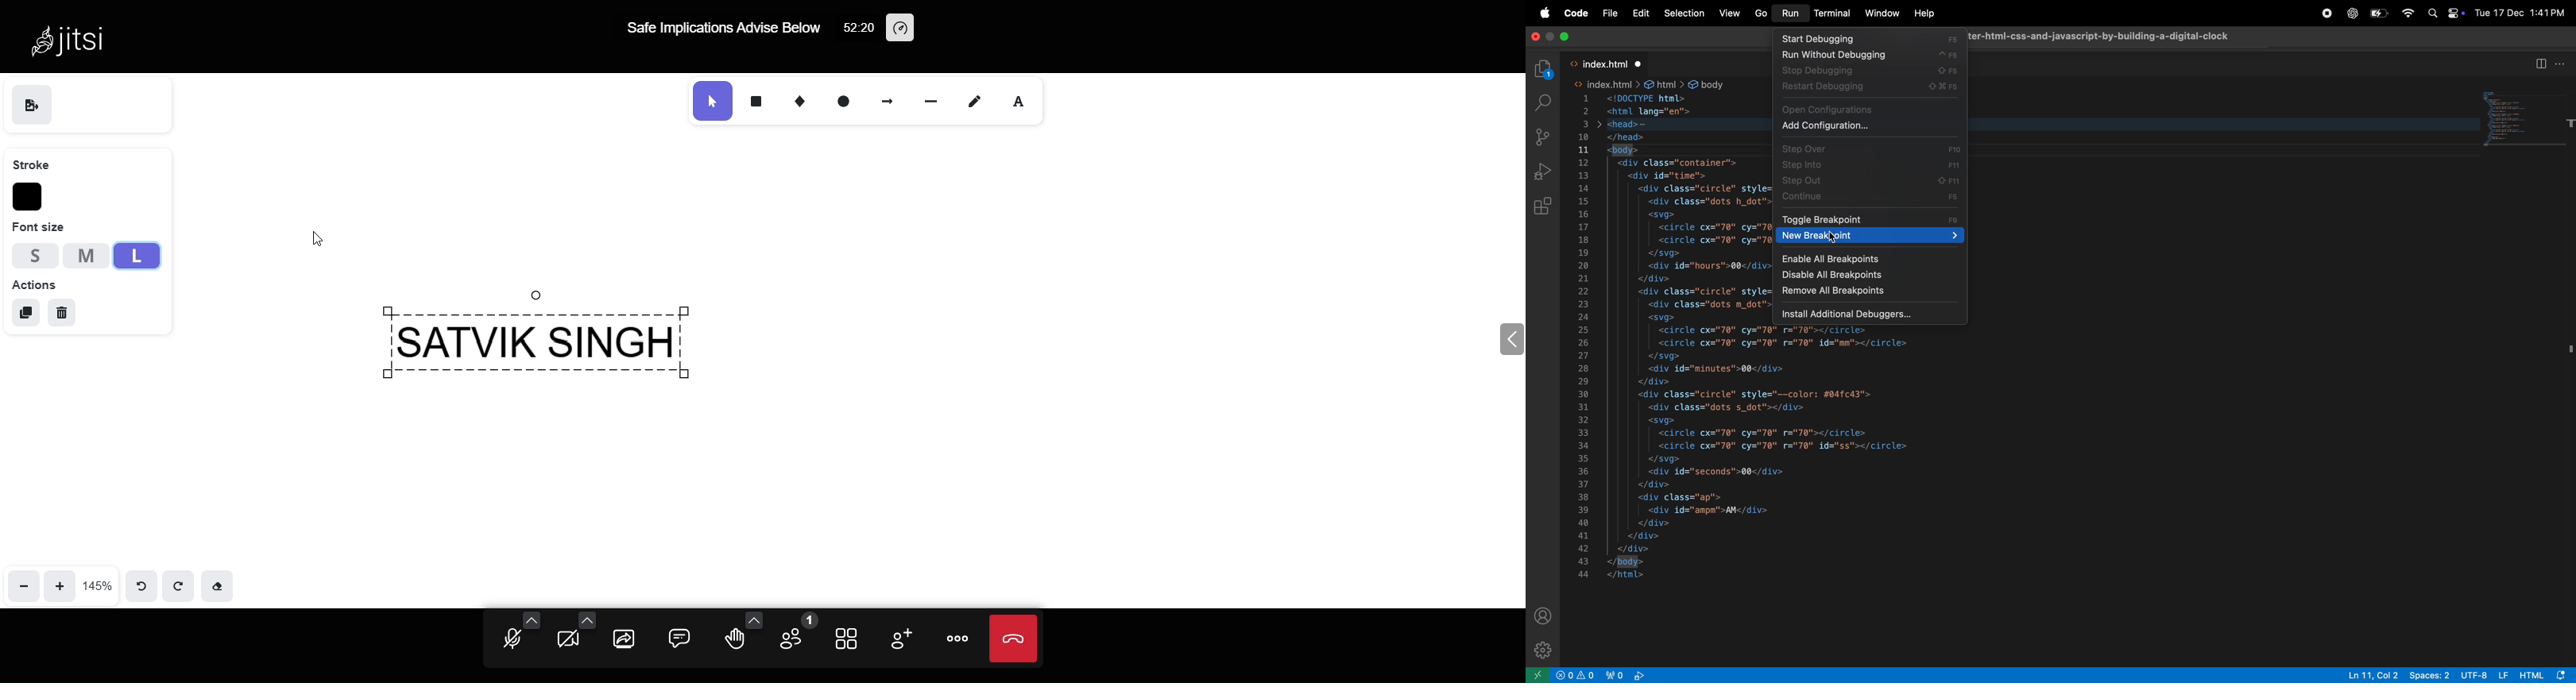  What do you see at coordinates (85, 254) in the screenshot?
I see `Medium` at bounding box center [85, 254].